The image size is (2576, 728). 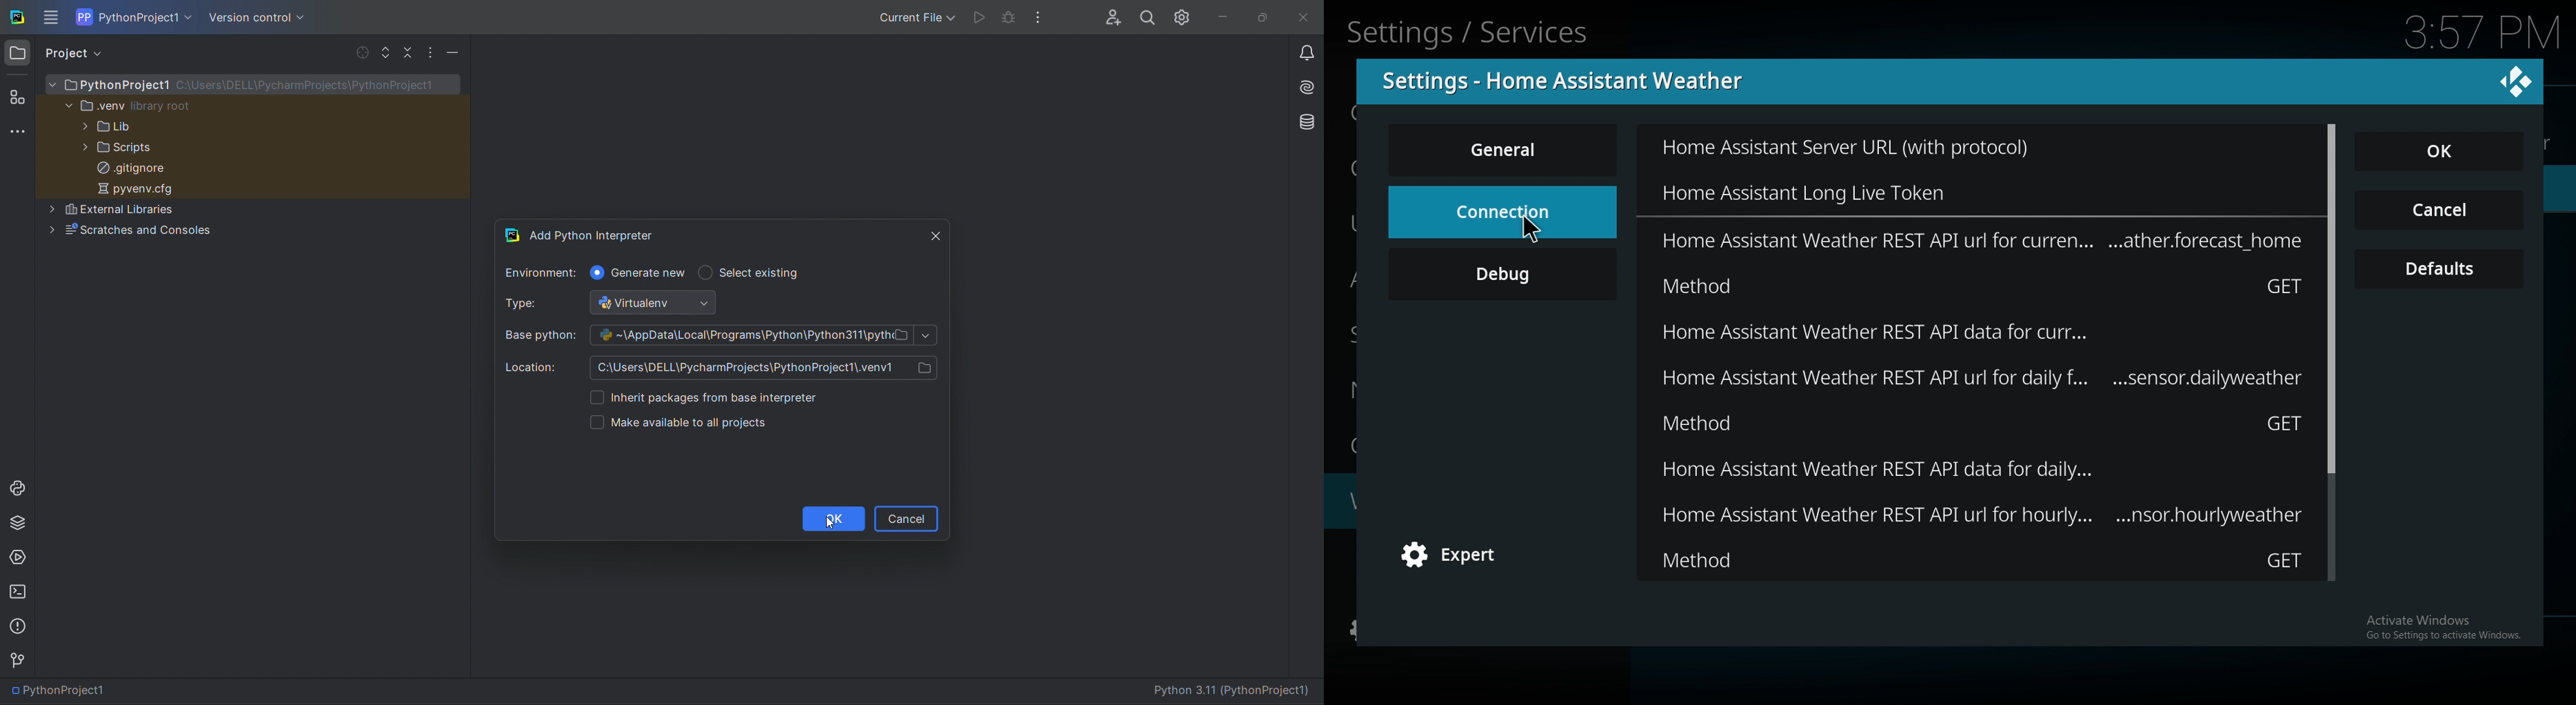 What do you see at coordinates (2440, 212) in the screenshot?
I see `cancel` at bounding box center [2440, 212].